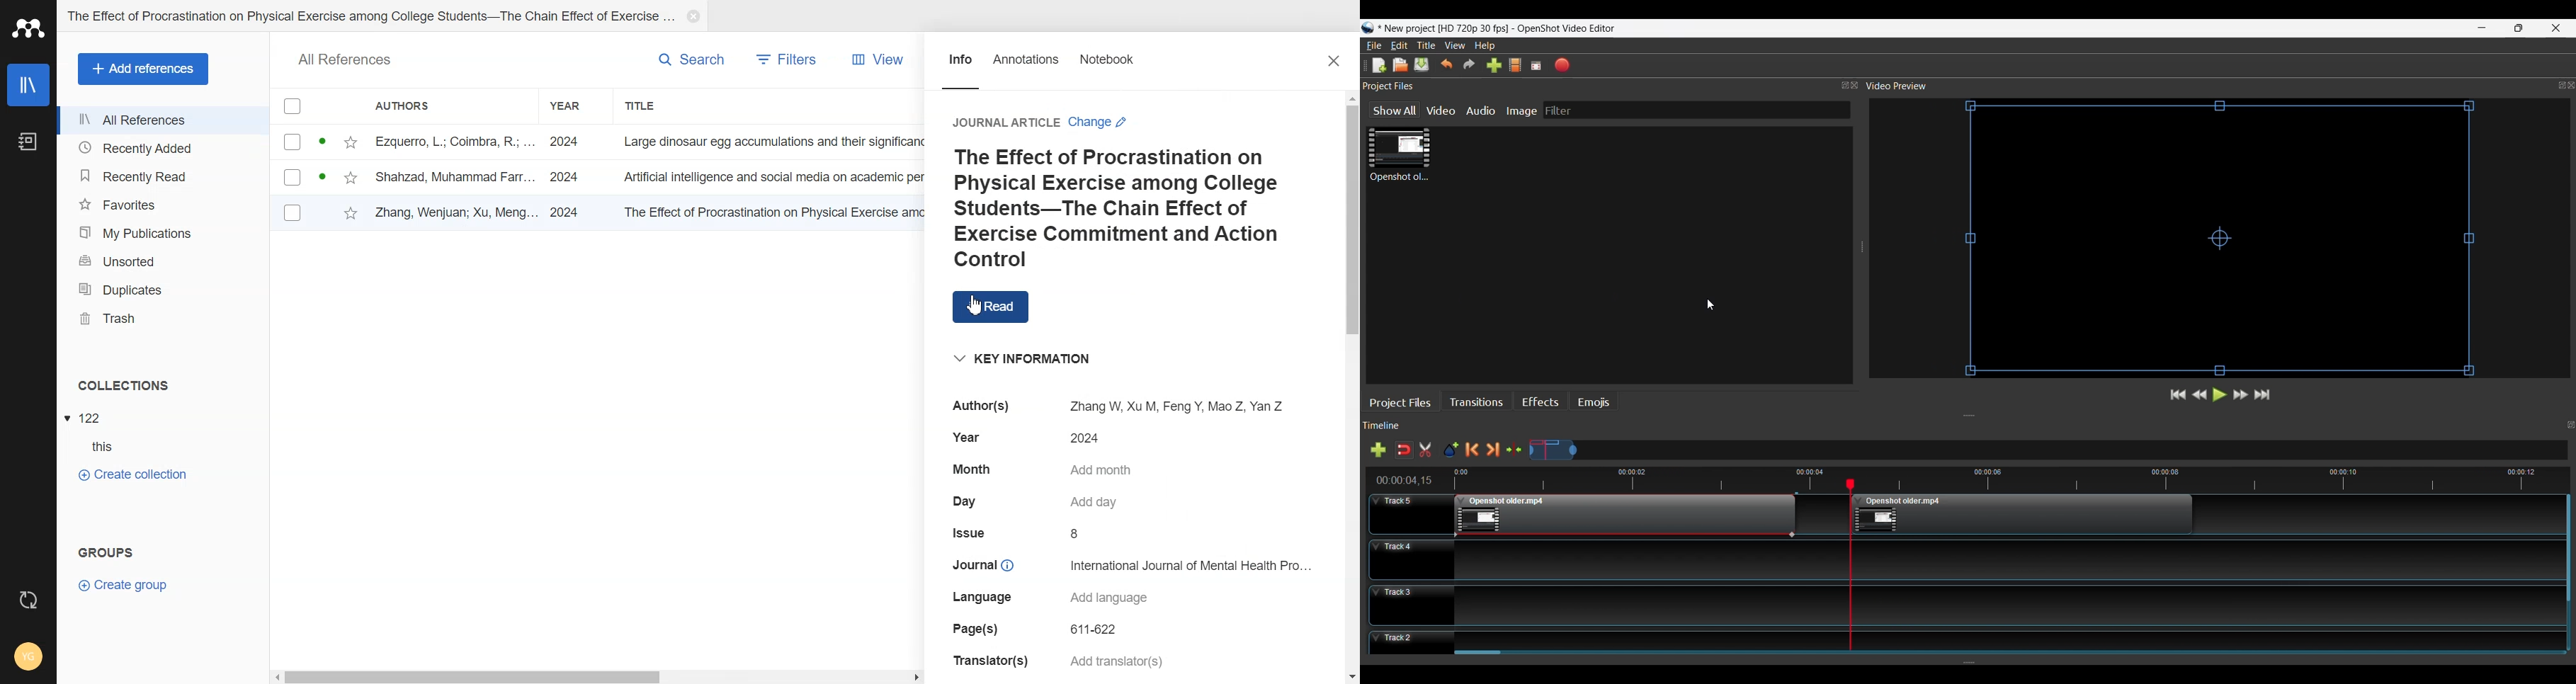  Describe the element at coordinates (2220, 86) in the screenshot. I see `Video Preview` at that location.